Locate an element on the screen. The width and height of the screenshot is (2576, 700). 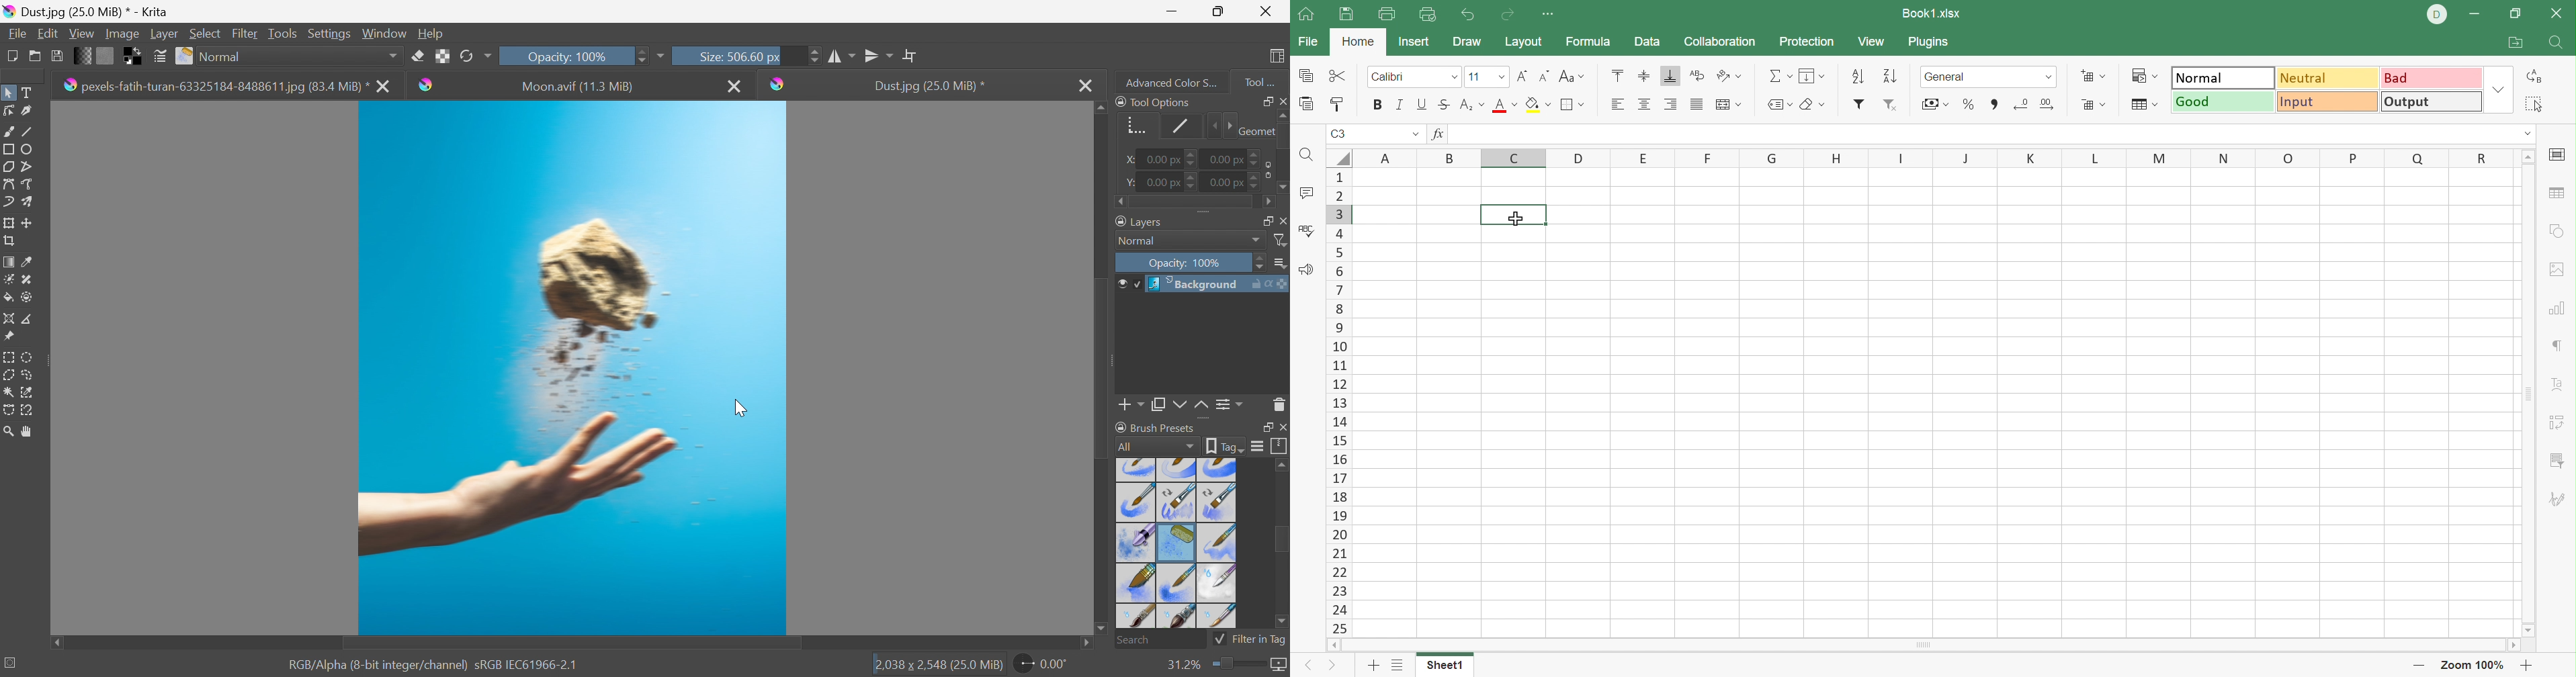
Brush Presets is located at coordinates (1155, 427).